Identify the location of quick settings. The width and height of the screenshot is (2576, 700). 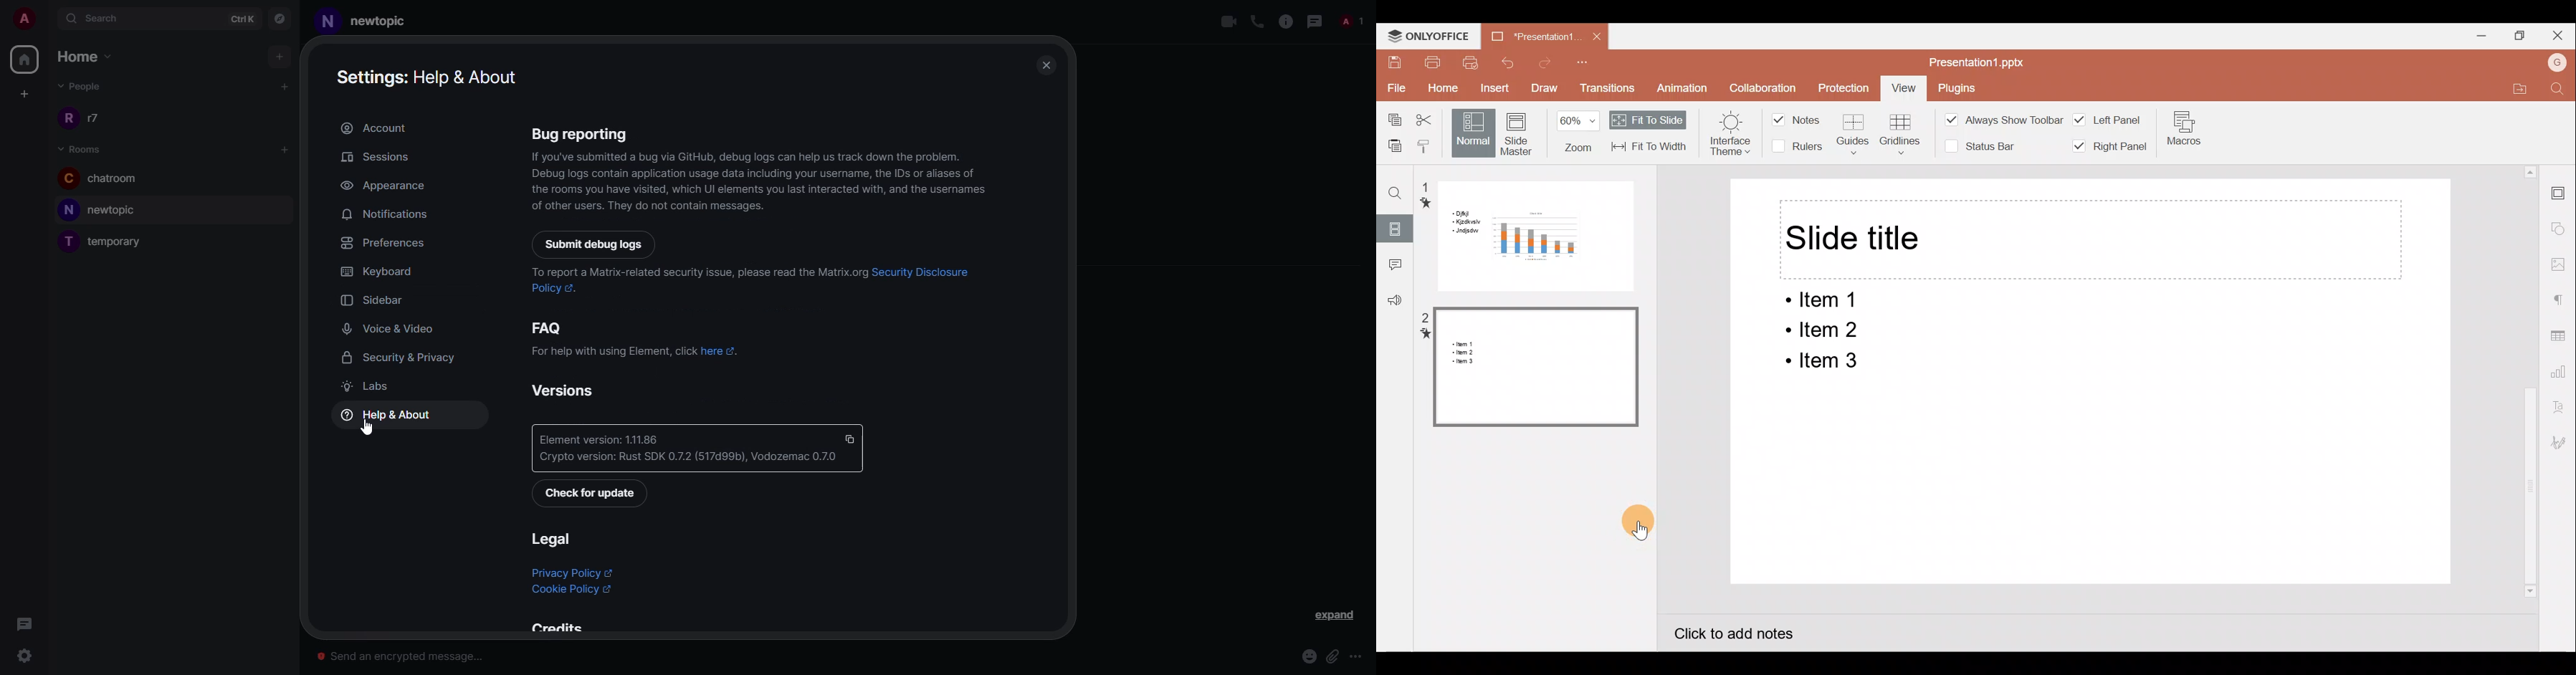
(76, 655).